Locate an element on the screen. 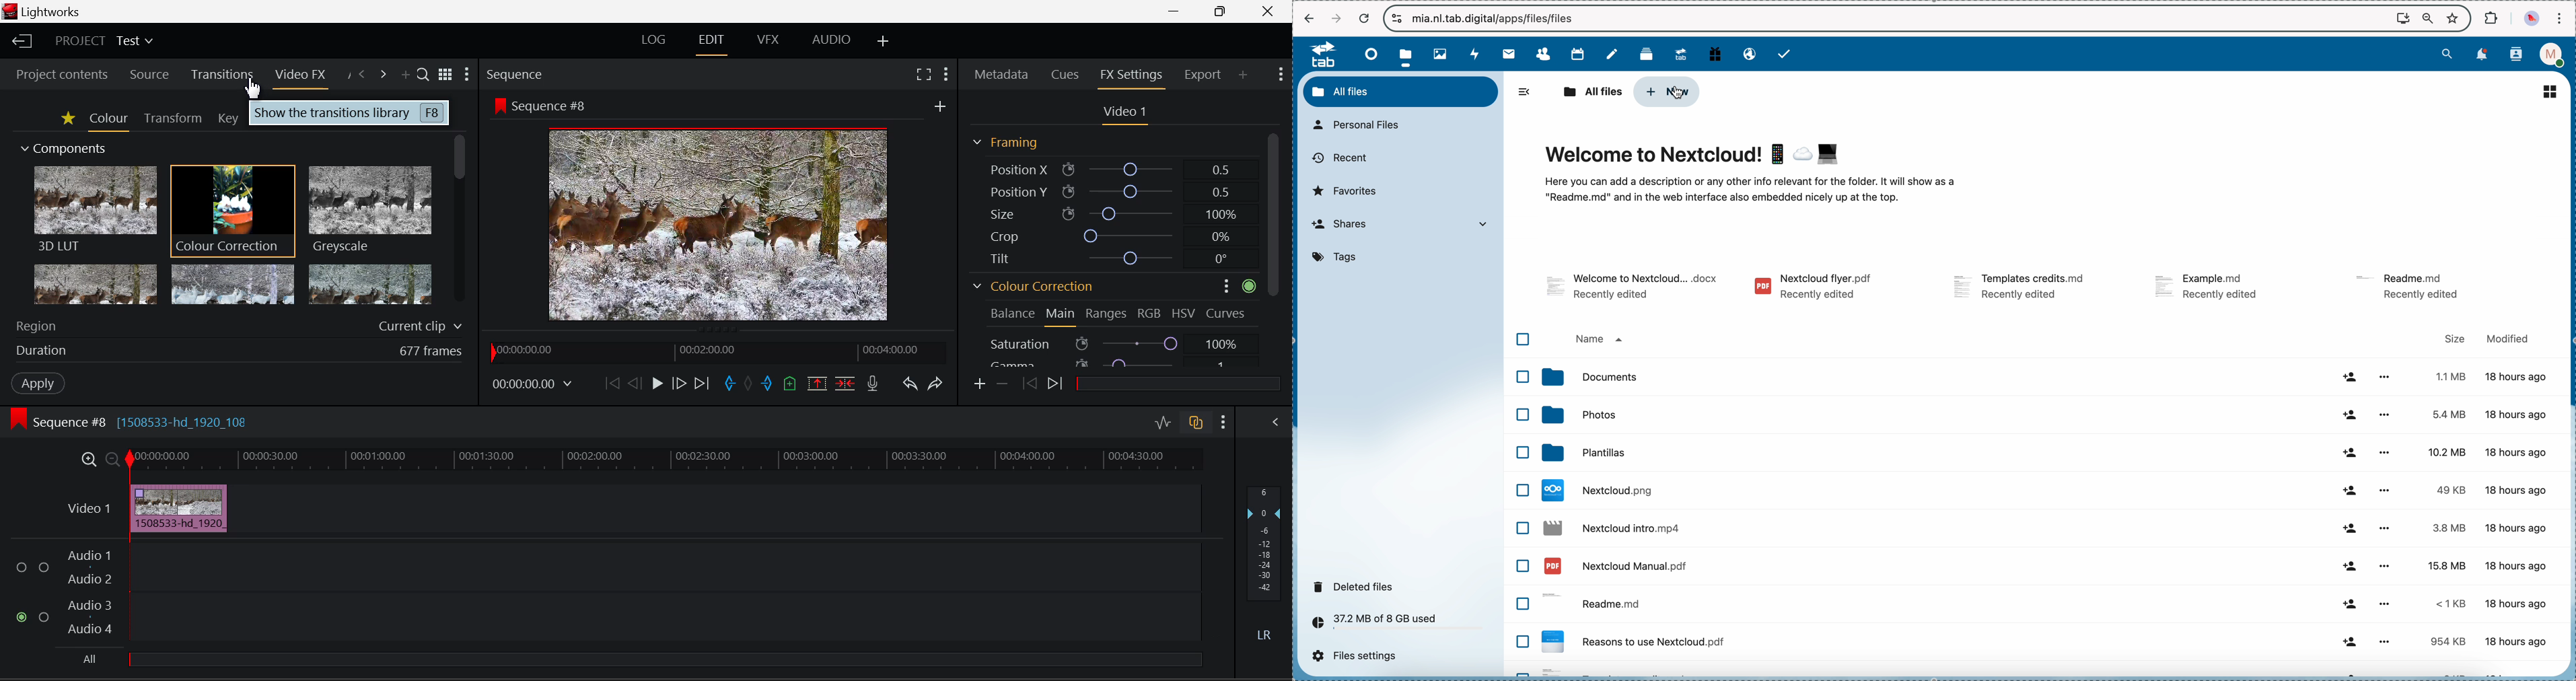  file is located at coordinates (1932, 527).